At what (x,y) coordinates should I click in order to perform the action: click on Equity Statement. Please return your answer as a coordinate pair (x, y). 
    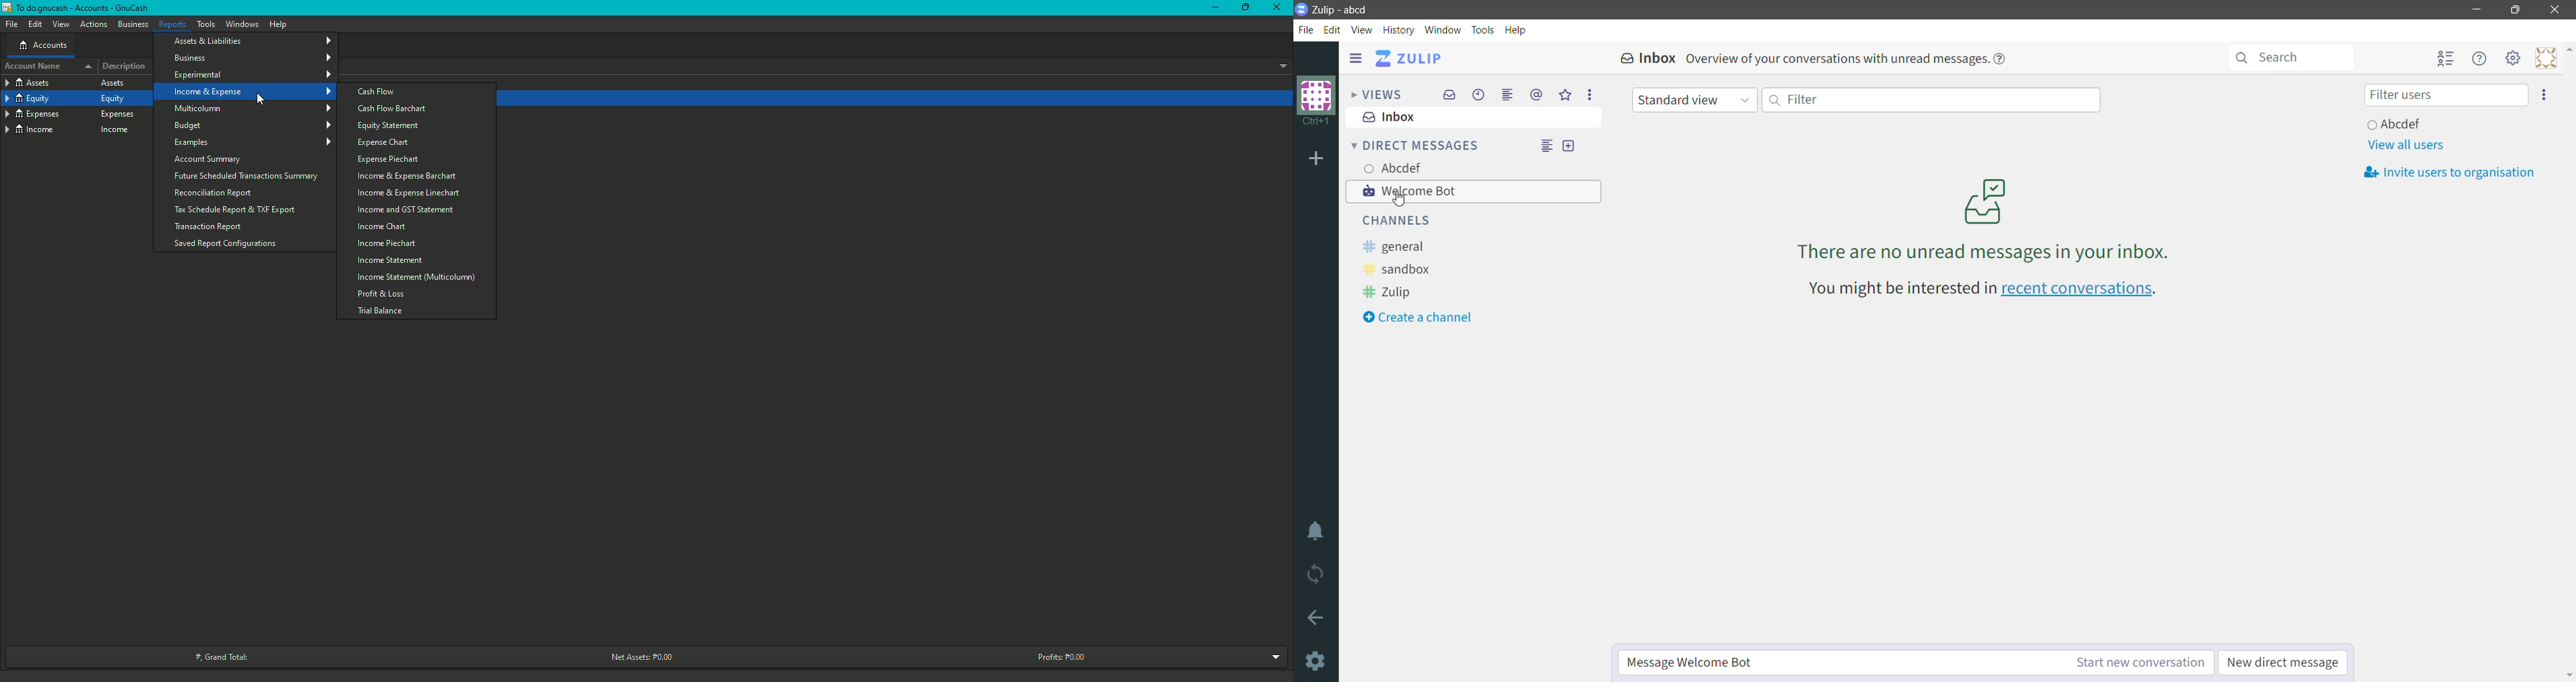
    Looking at the image, I should click on (391, 126).